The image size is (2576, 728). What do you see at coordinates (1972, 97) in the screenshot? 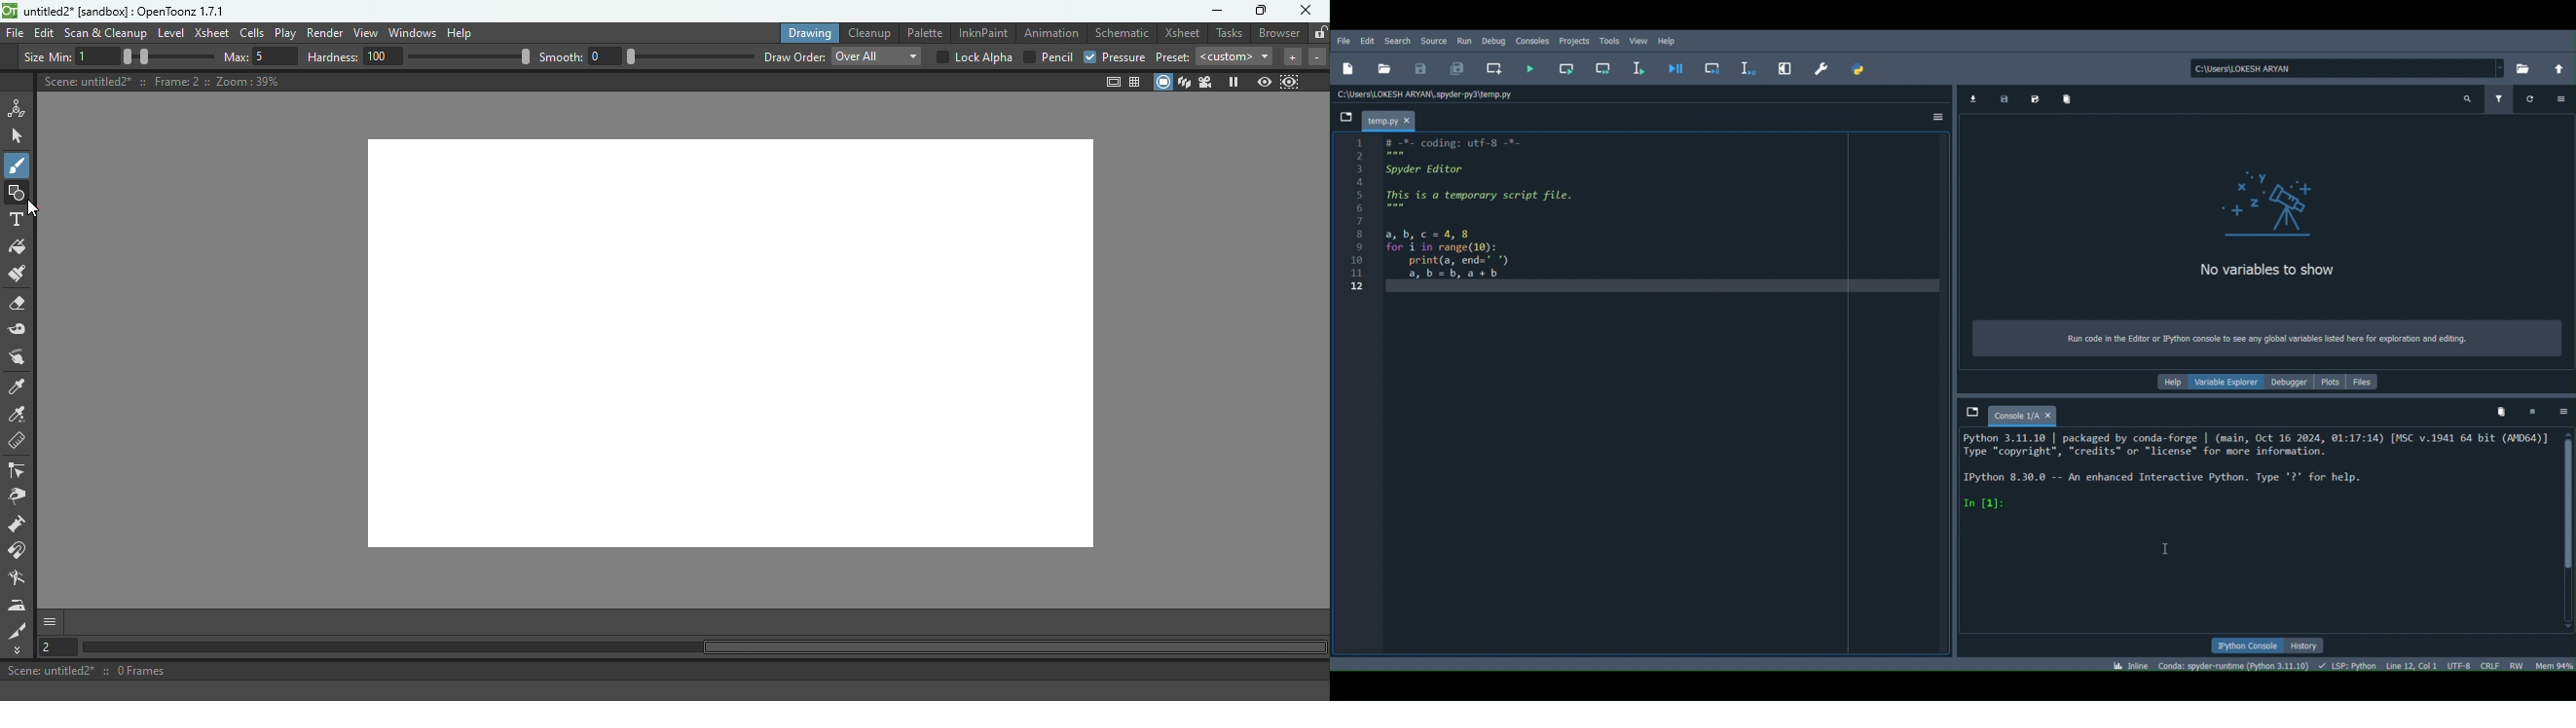
I see `Import data` at bounding box center [1972, 97].